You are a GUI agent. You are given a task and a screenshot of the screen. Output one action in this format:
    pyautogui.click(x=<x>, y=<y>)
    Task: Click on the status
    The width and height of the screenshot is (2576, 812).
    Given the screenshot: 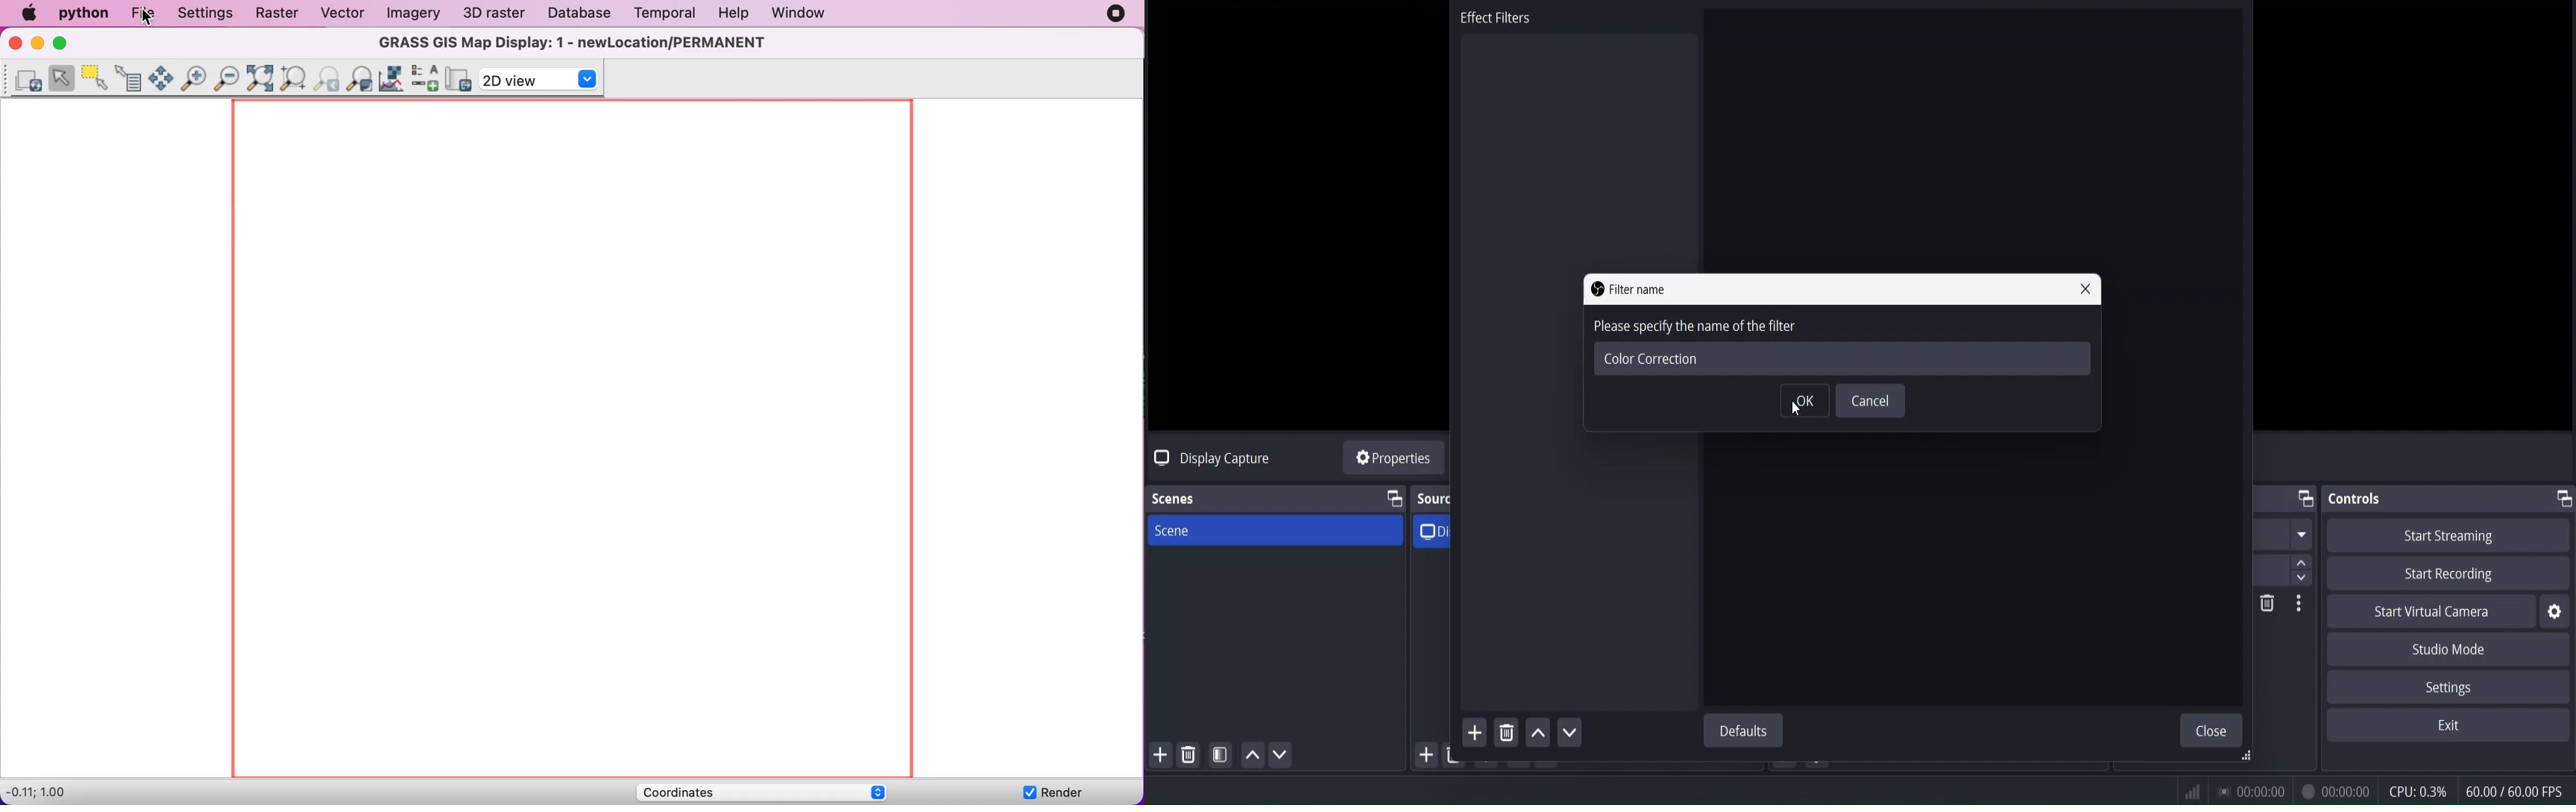 What is the action you would take?
    pyautogui.click(x=2248, y=789)
    